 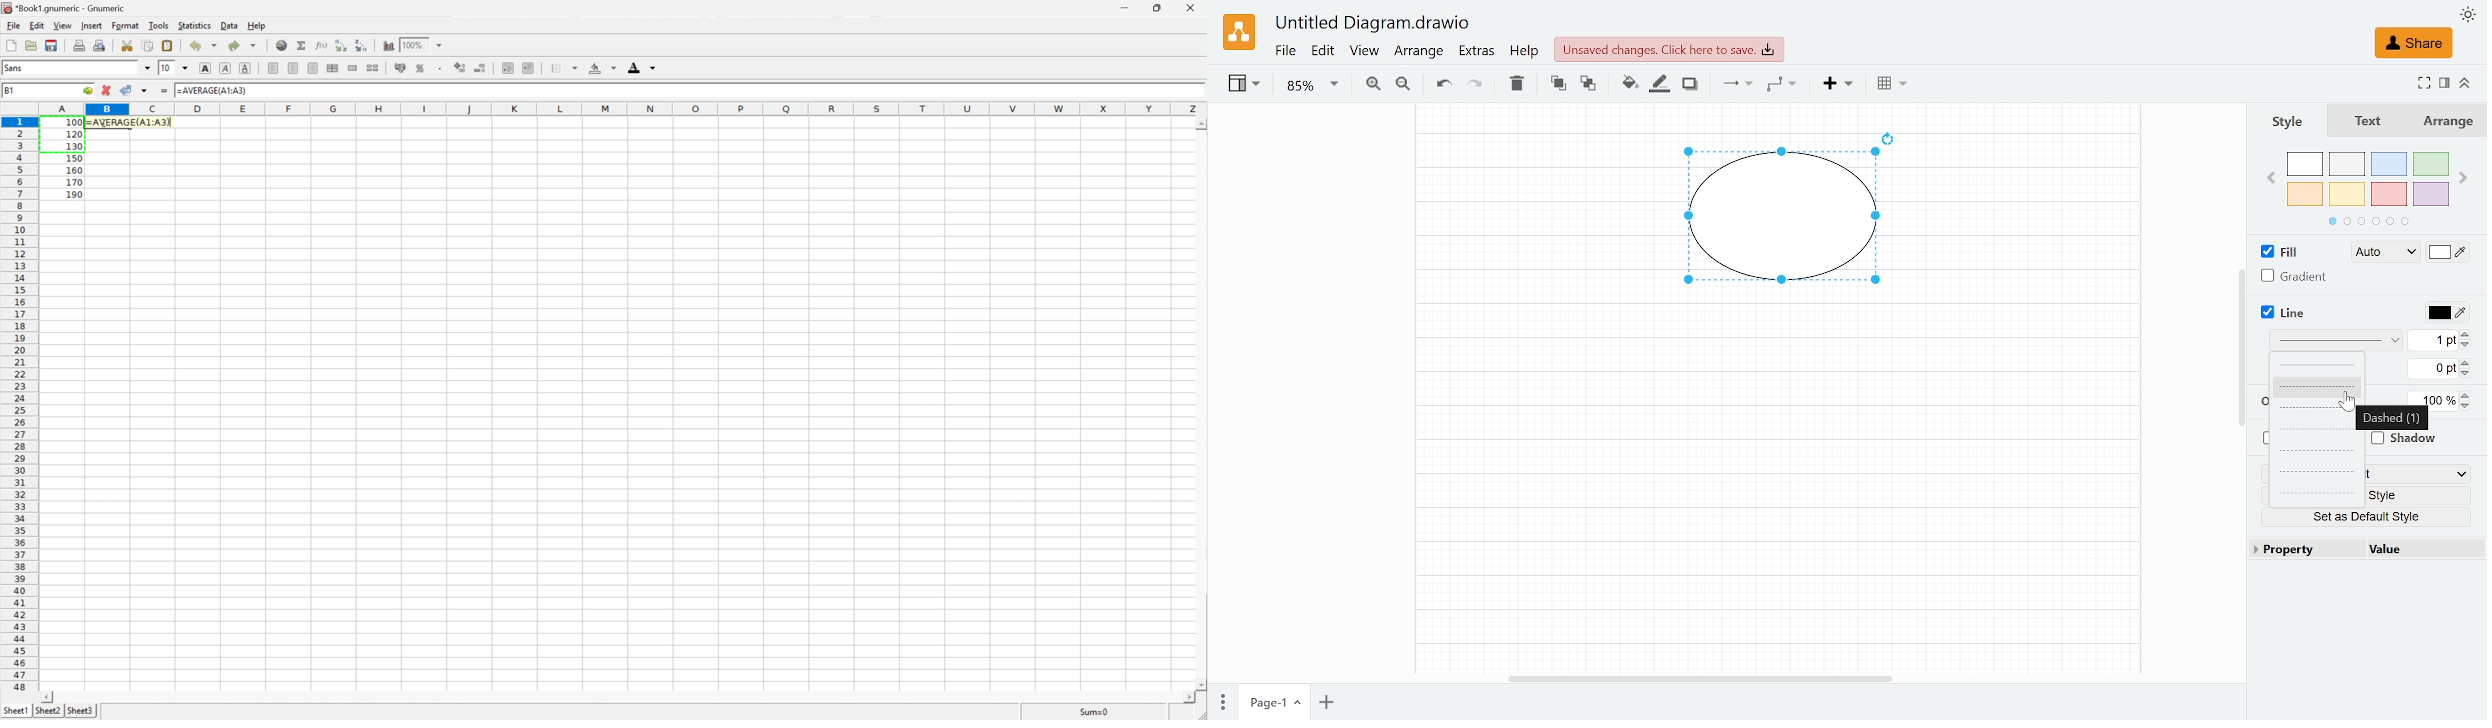 I want to click on Drop Down, so click(x=438, y=44).